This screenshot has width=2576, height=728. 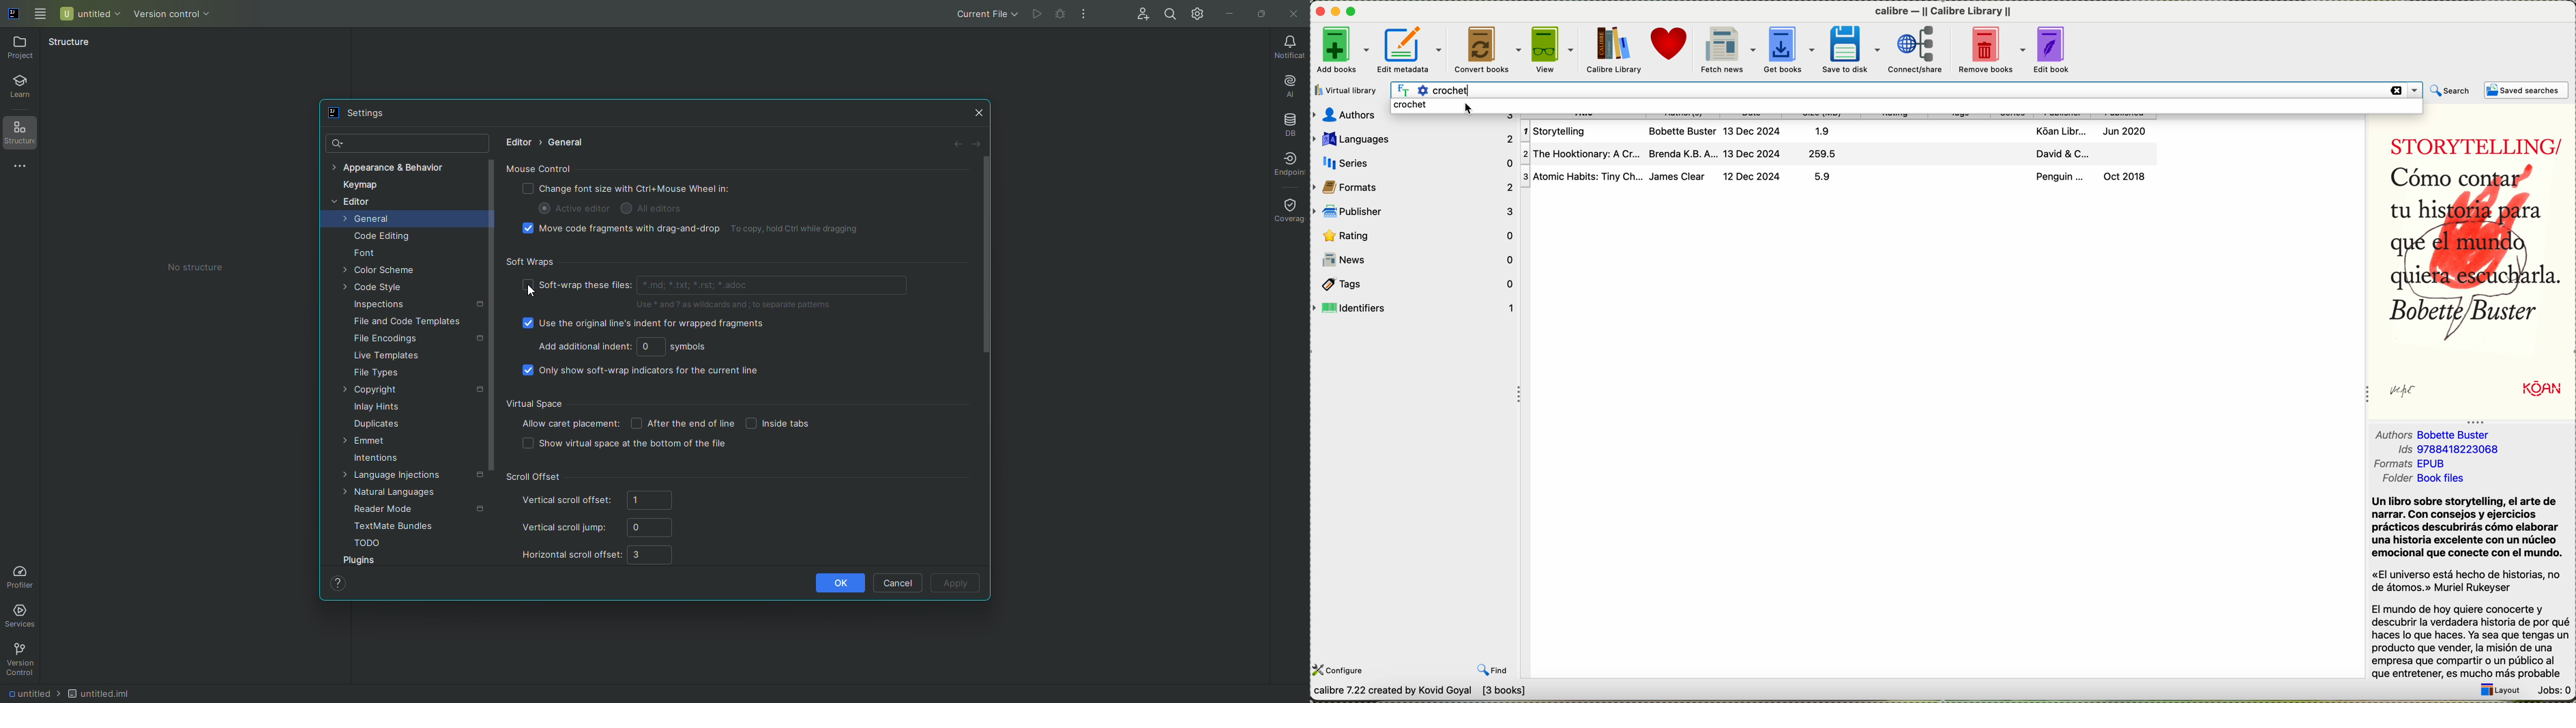 What do you see at coordinates (1343, 50) in the screenshot?
I see `add books` at bounding box center [1343, 50].